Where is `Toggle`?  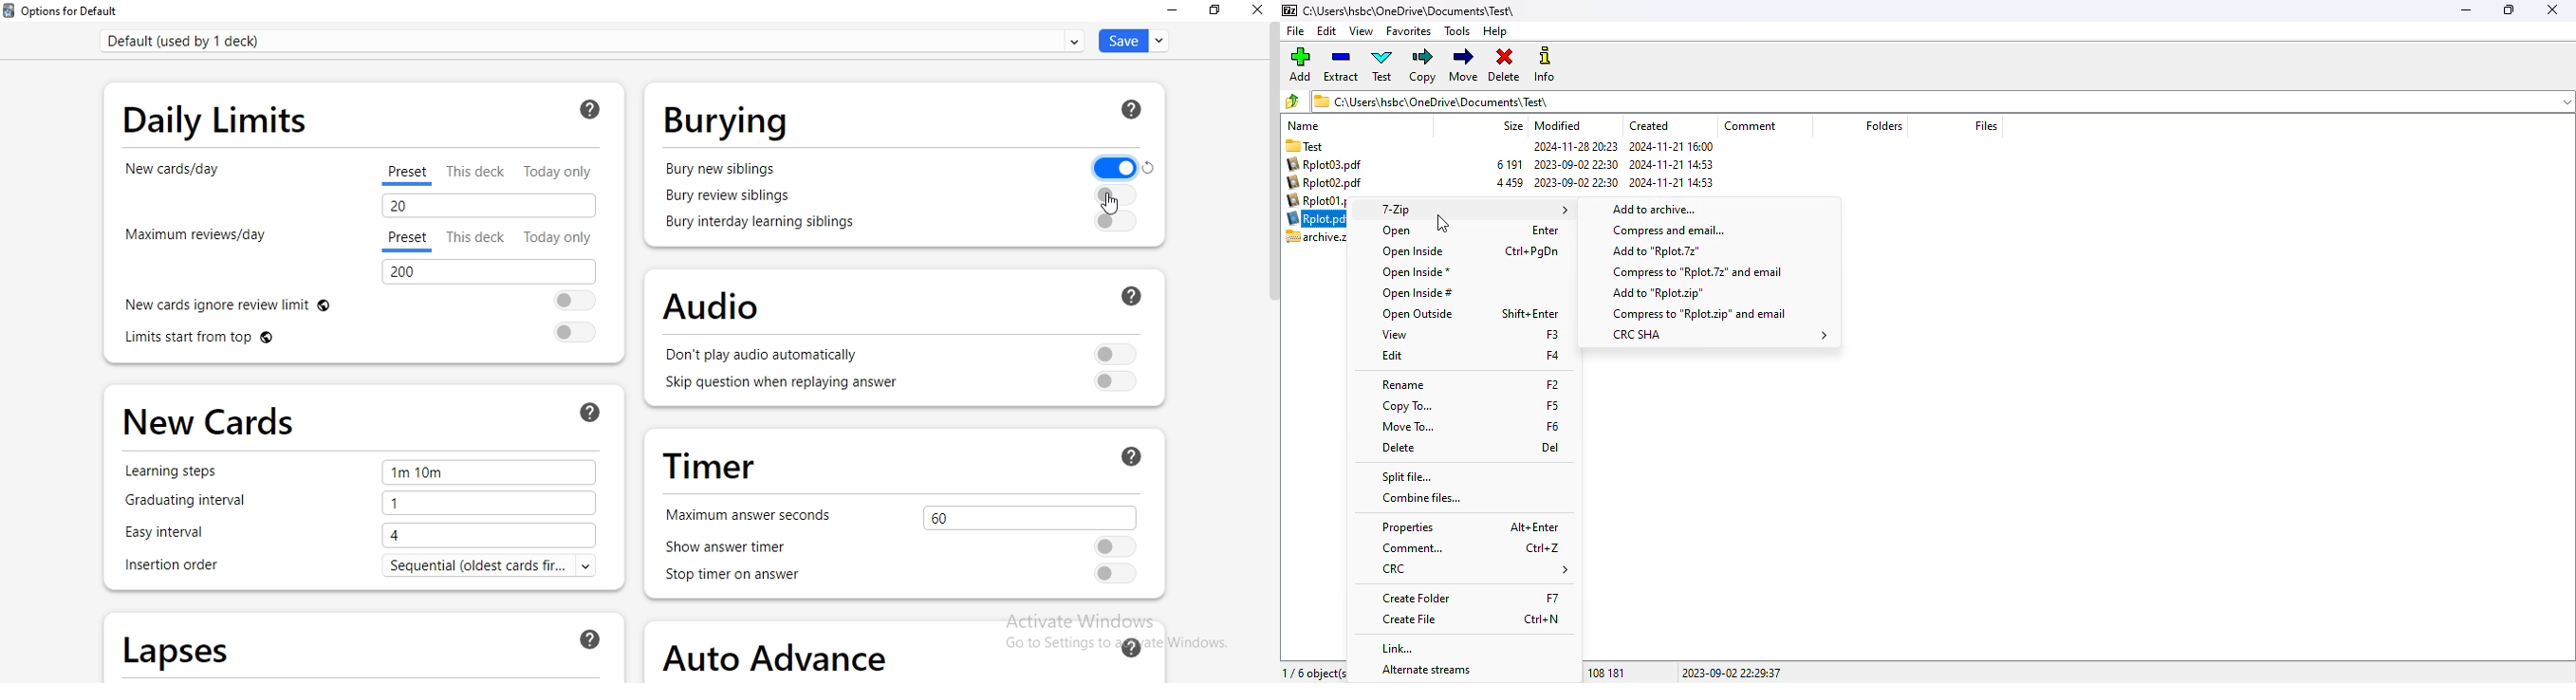 Toggle is located at coordinates (1116, 546).